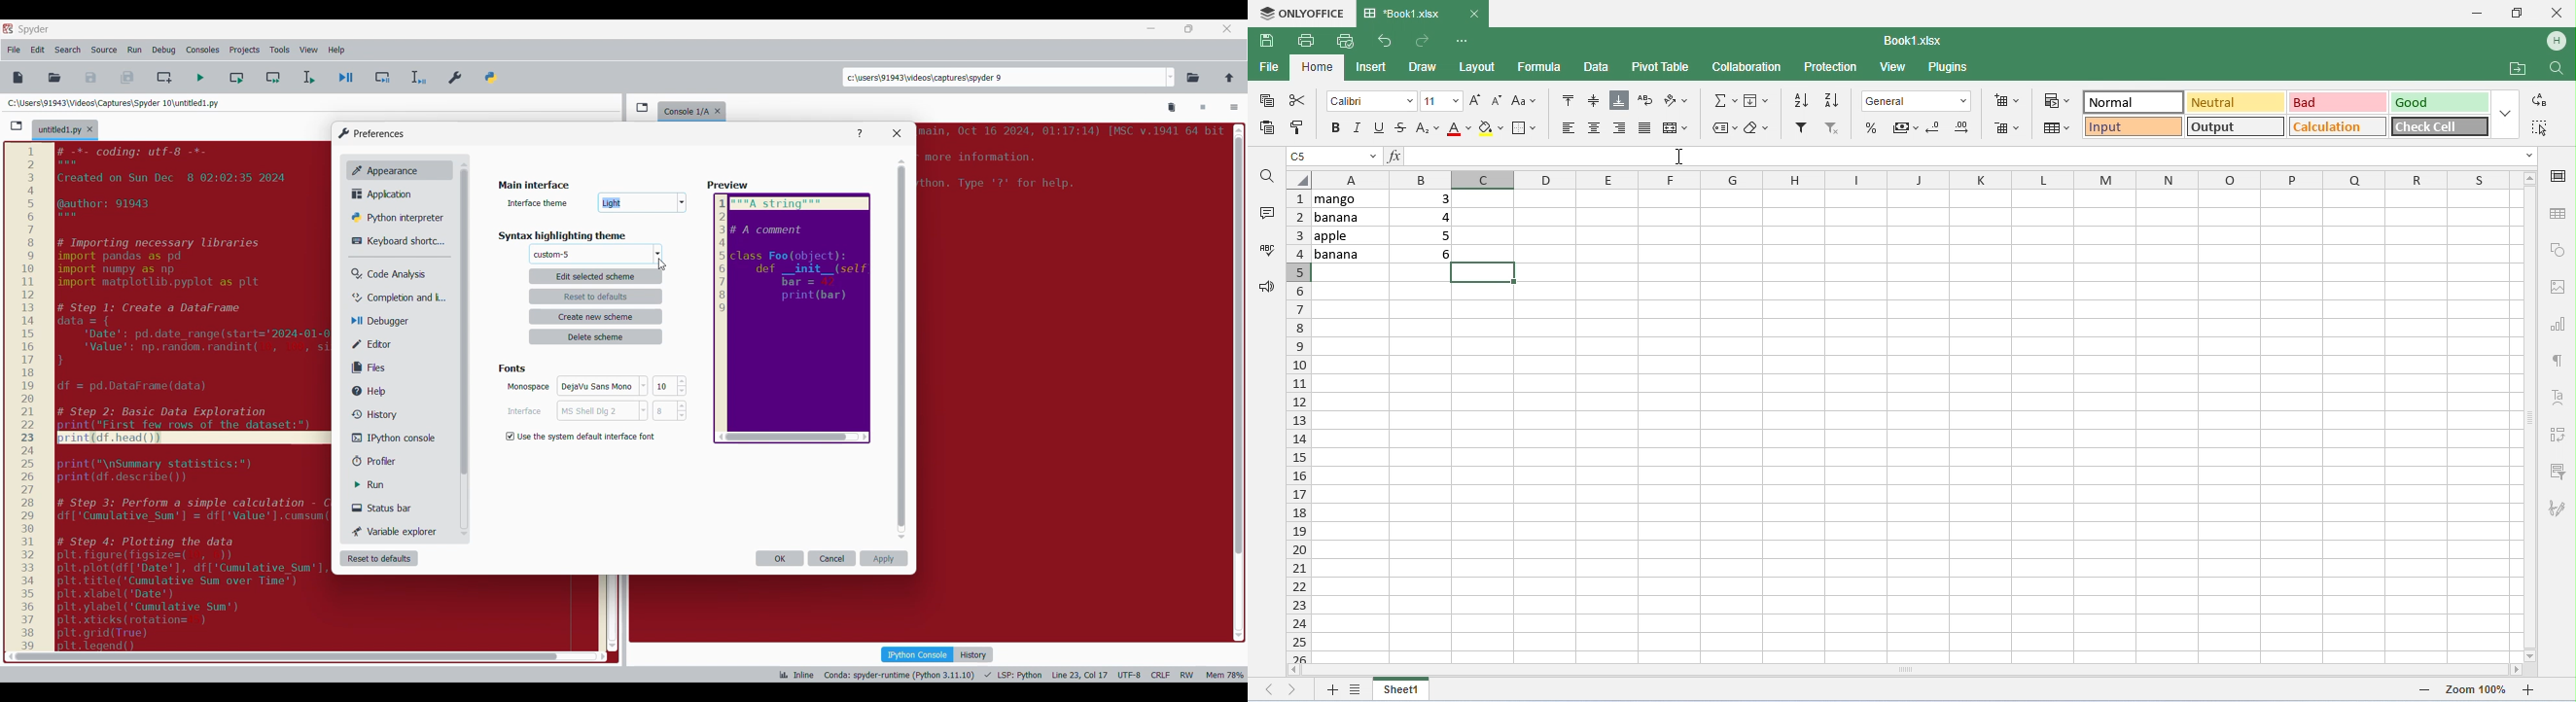 This screenshot has width=2576, height=728. Describe the element at coordinates (1892, 68) in the screenshot. I see `view` at that location.